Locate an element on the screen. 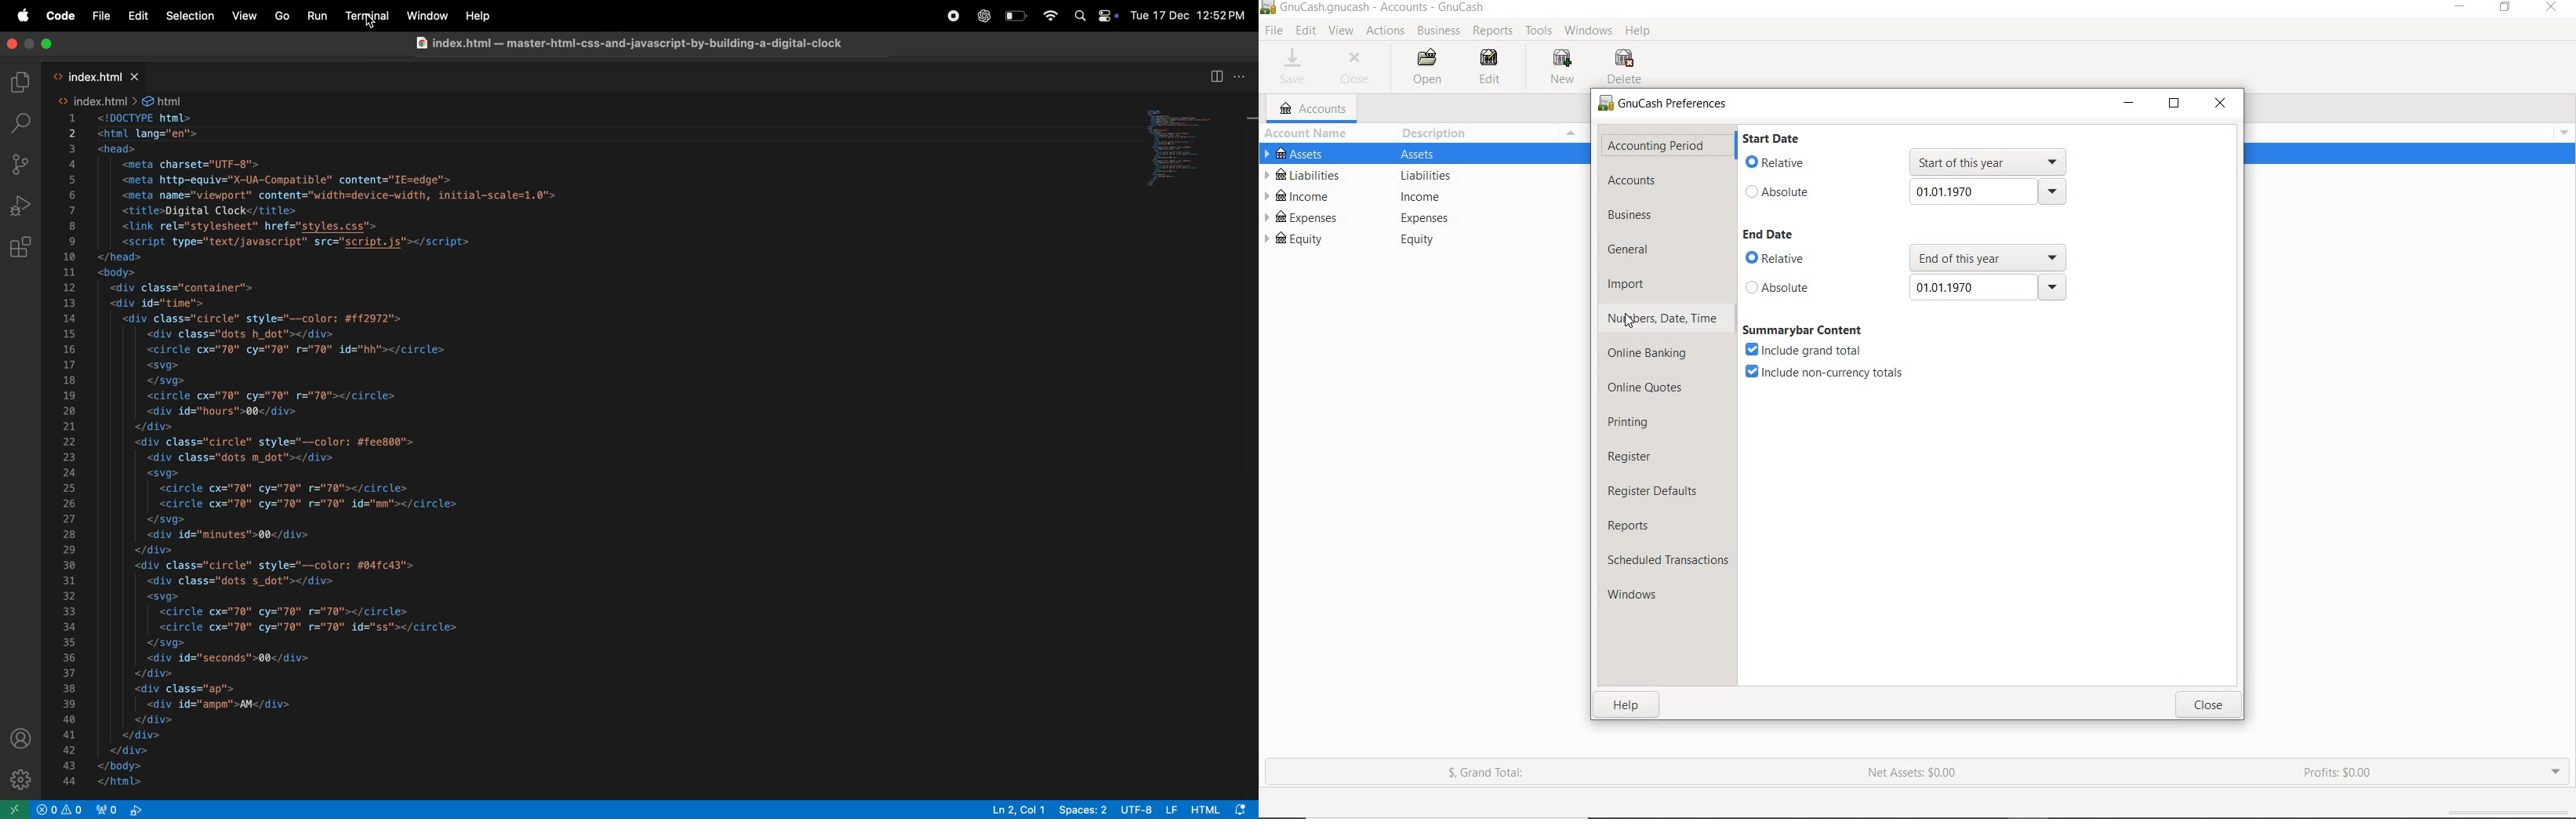 This screenshot has width=2576, height=840. ACCOUNT NAME is located at coordinates (1309, 133).